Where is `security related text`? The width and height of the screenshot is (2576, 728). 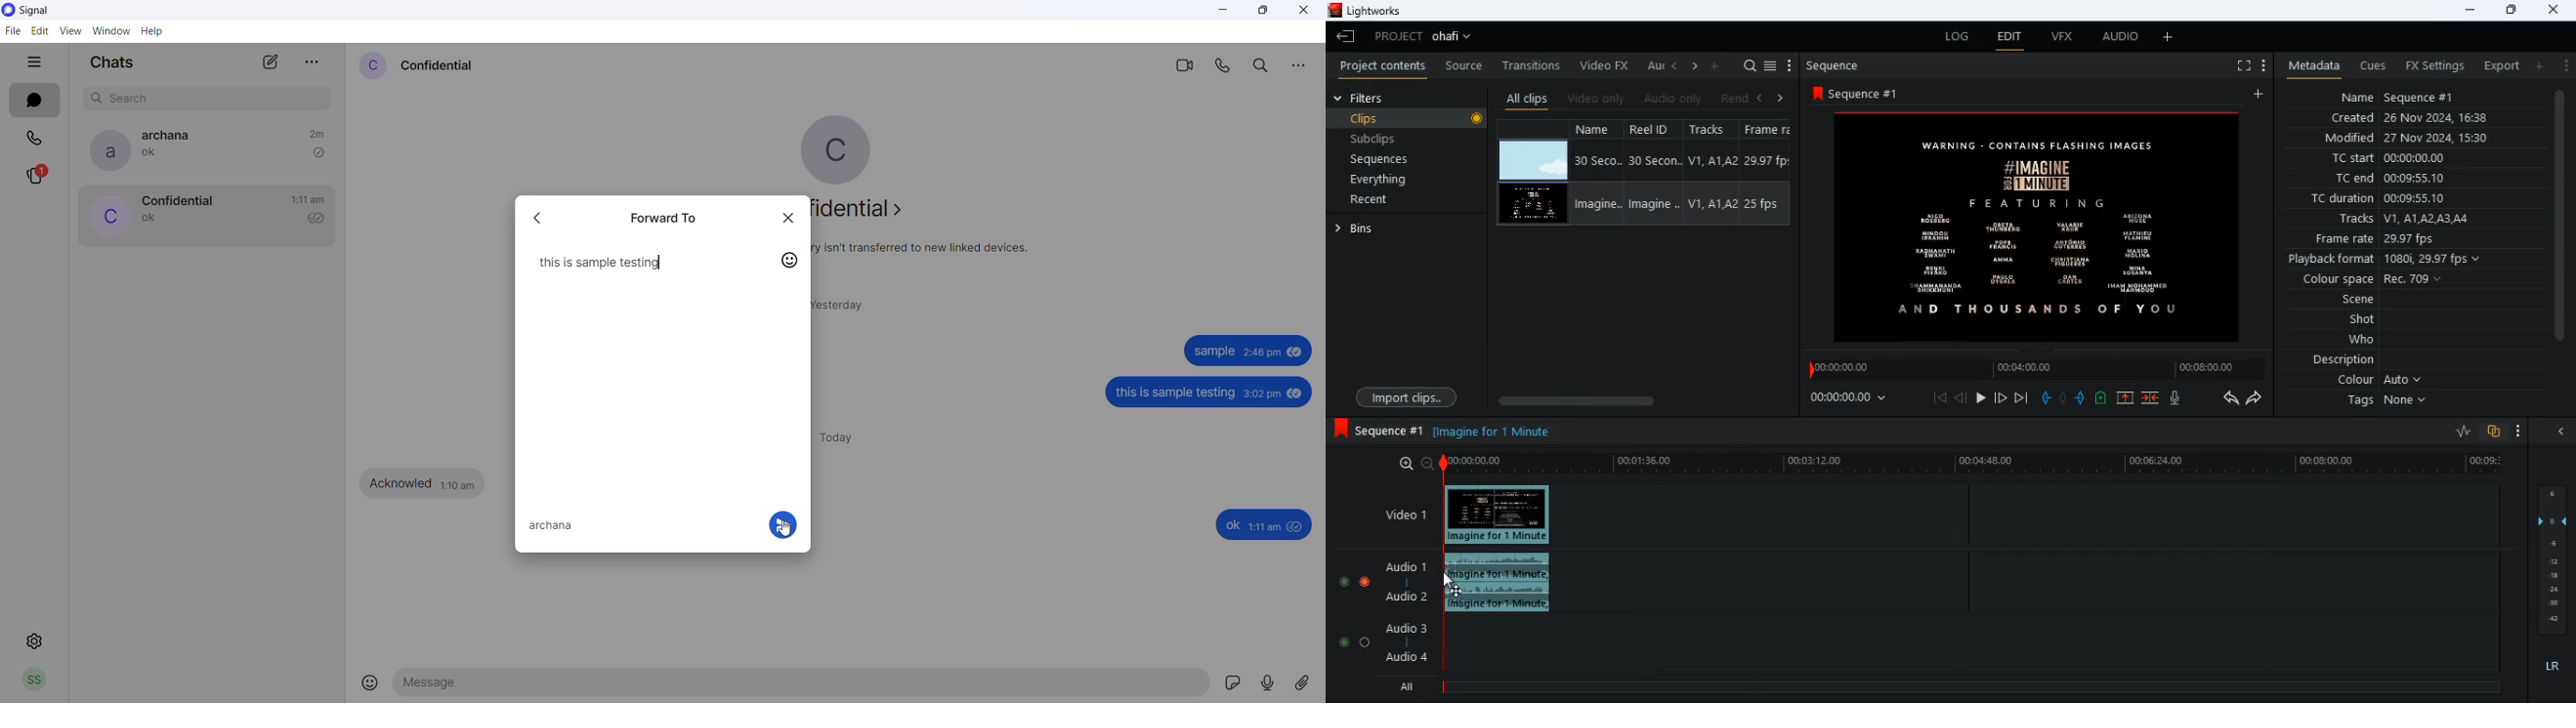
security related text is located at coordinates (930, 249).